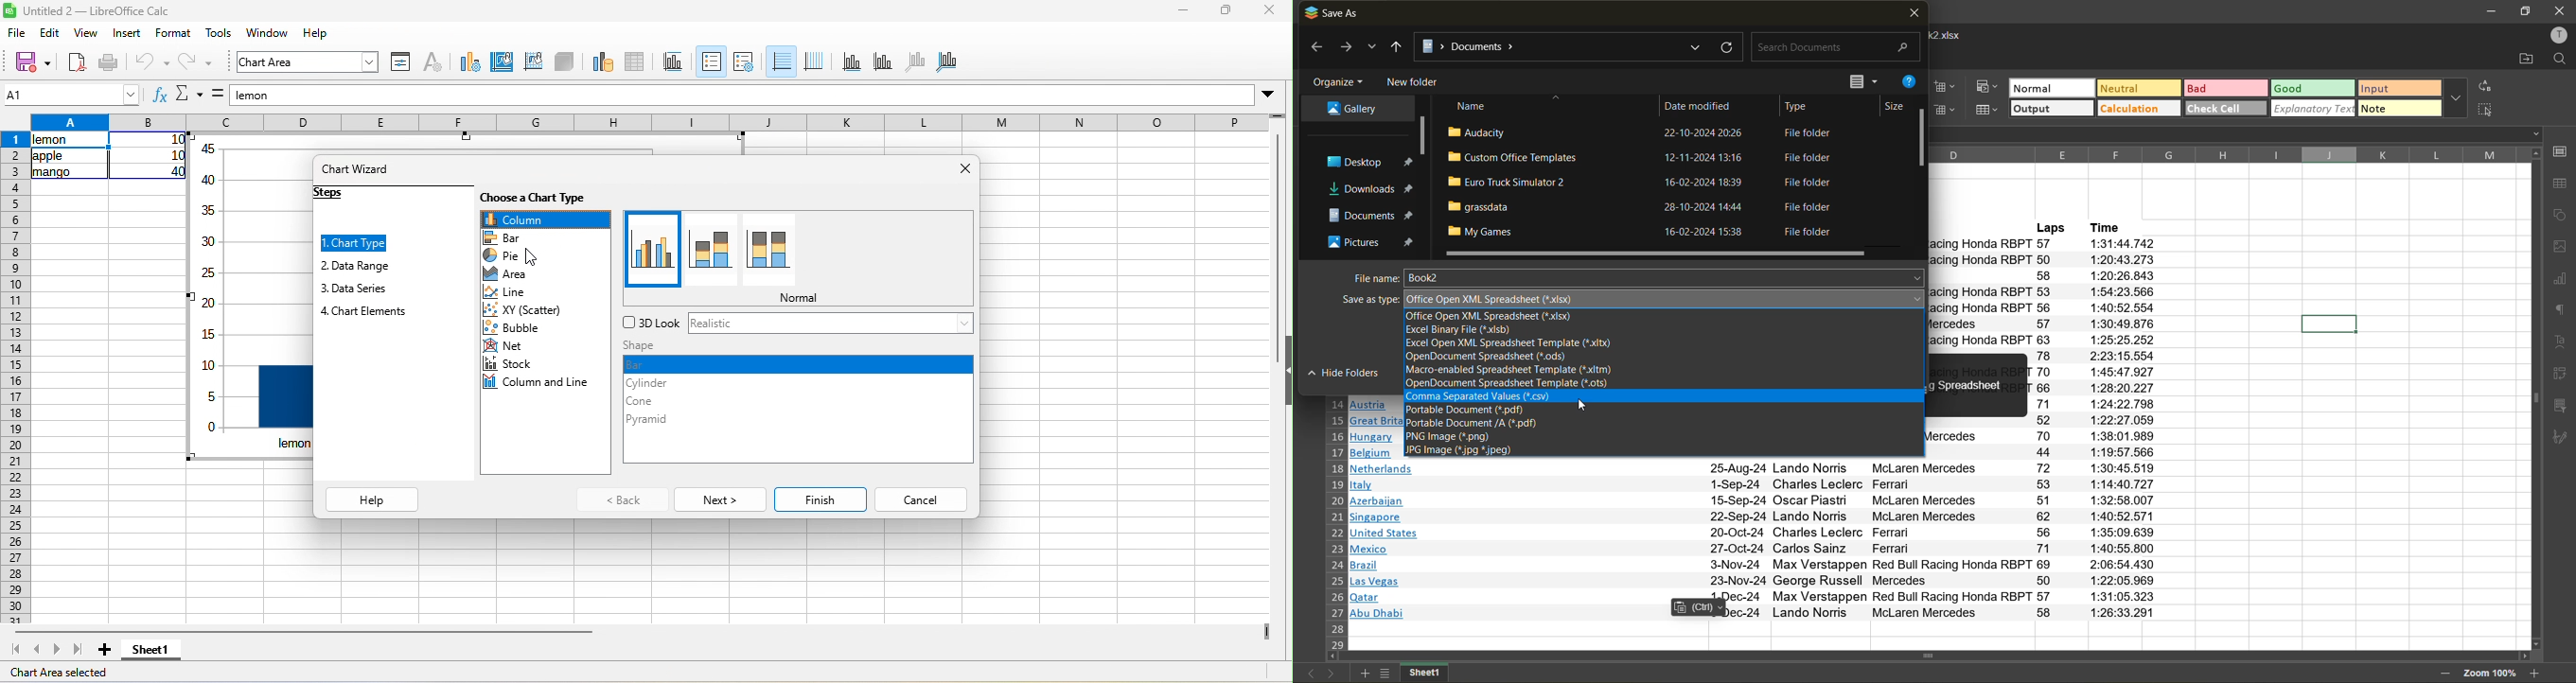 The image size is (2576, 700). Describe the element at coordinates (1424, 673) in the screenshot. I see `sheet name` at that location.